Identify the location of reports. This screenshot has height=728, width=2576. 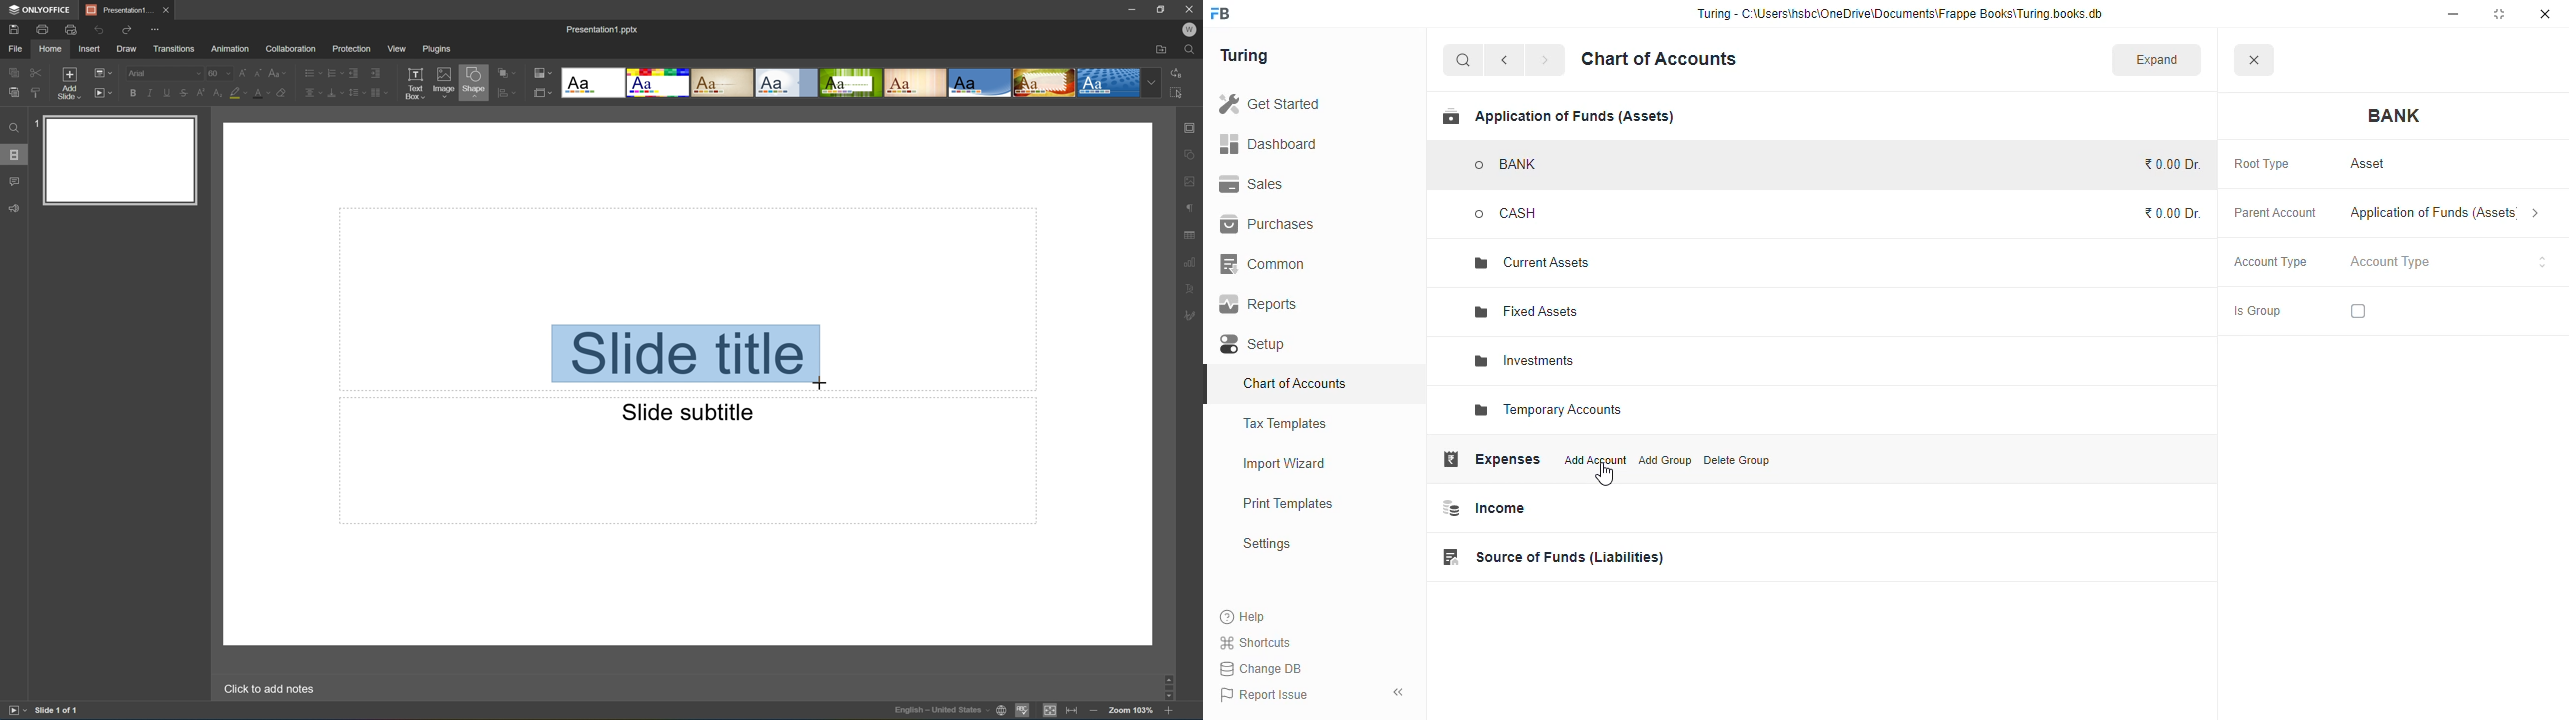
(1259, 304).